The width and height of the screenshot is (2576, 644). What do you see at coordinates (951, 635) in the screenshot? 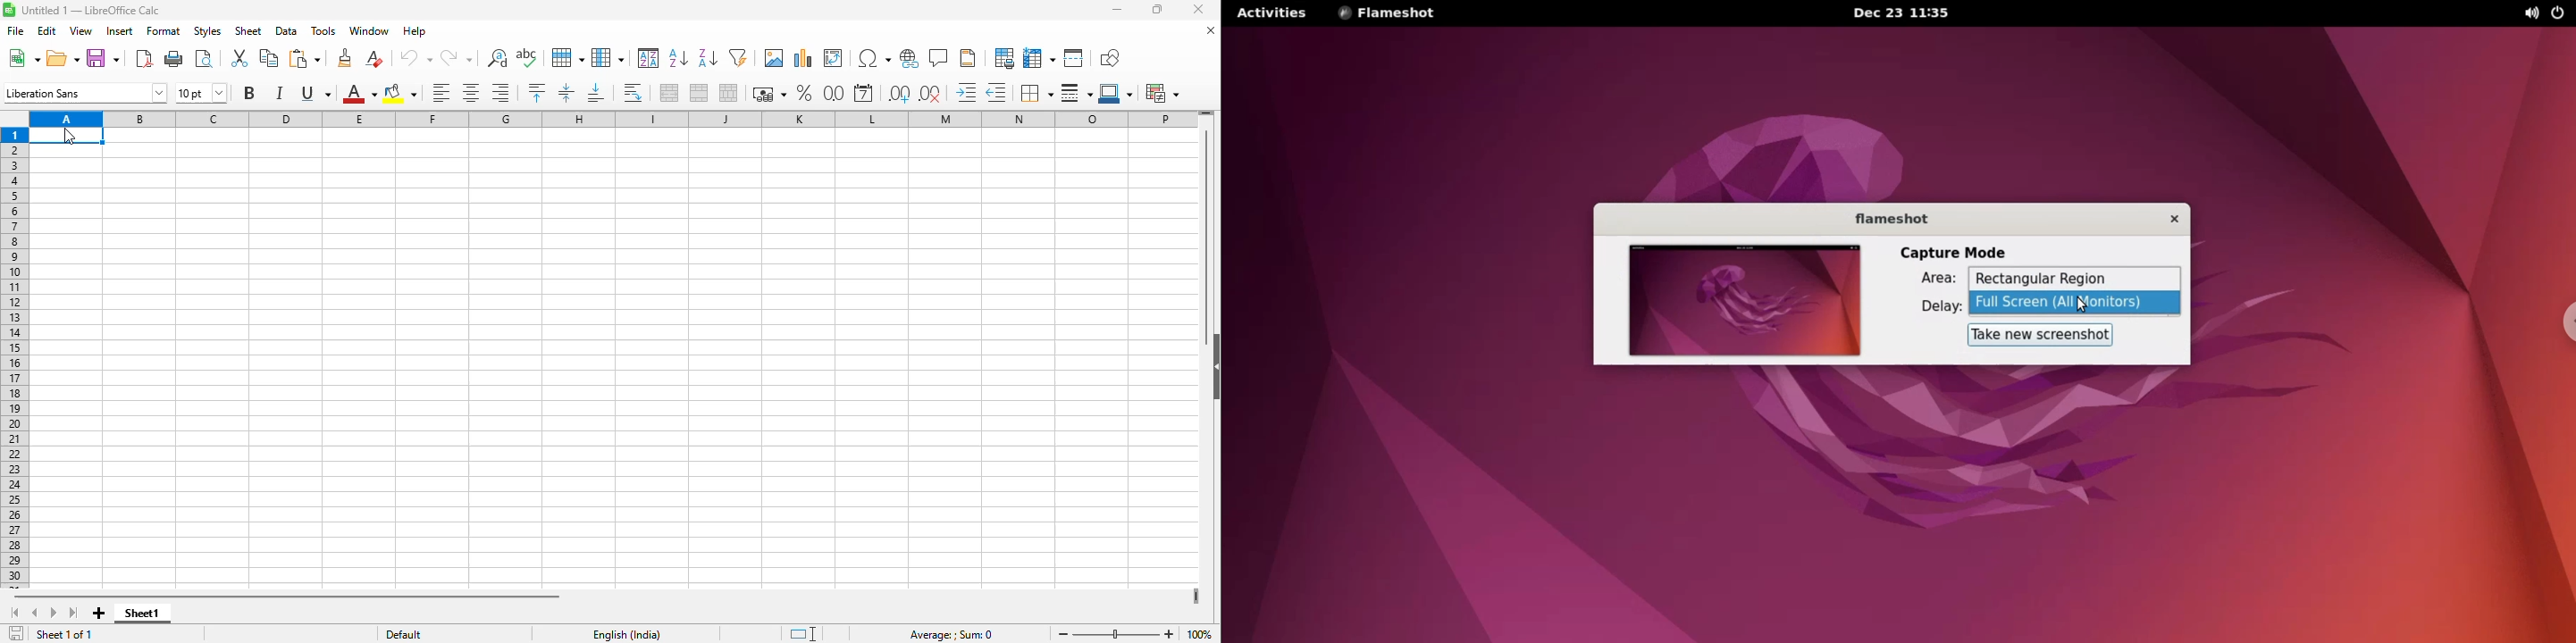
I see `formula` at bounding box center [951, 635].